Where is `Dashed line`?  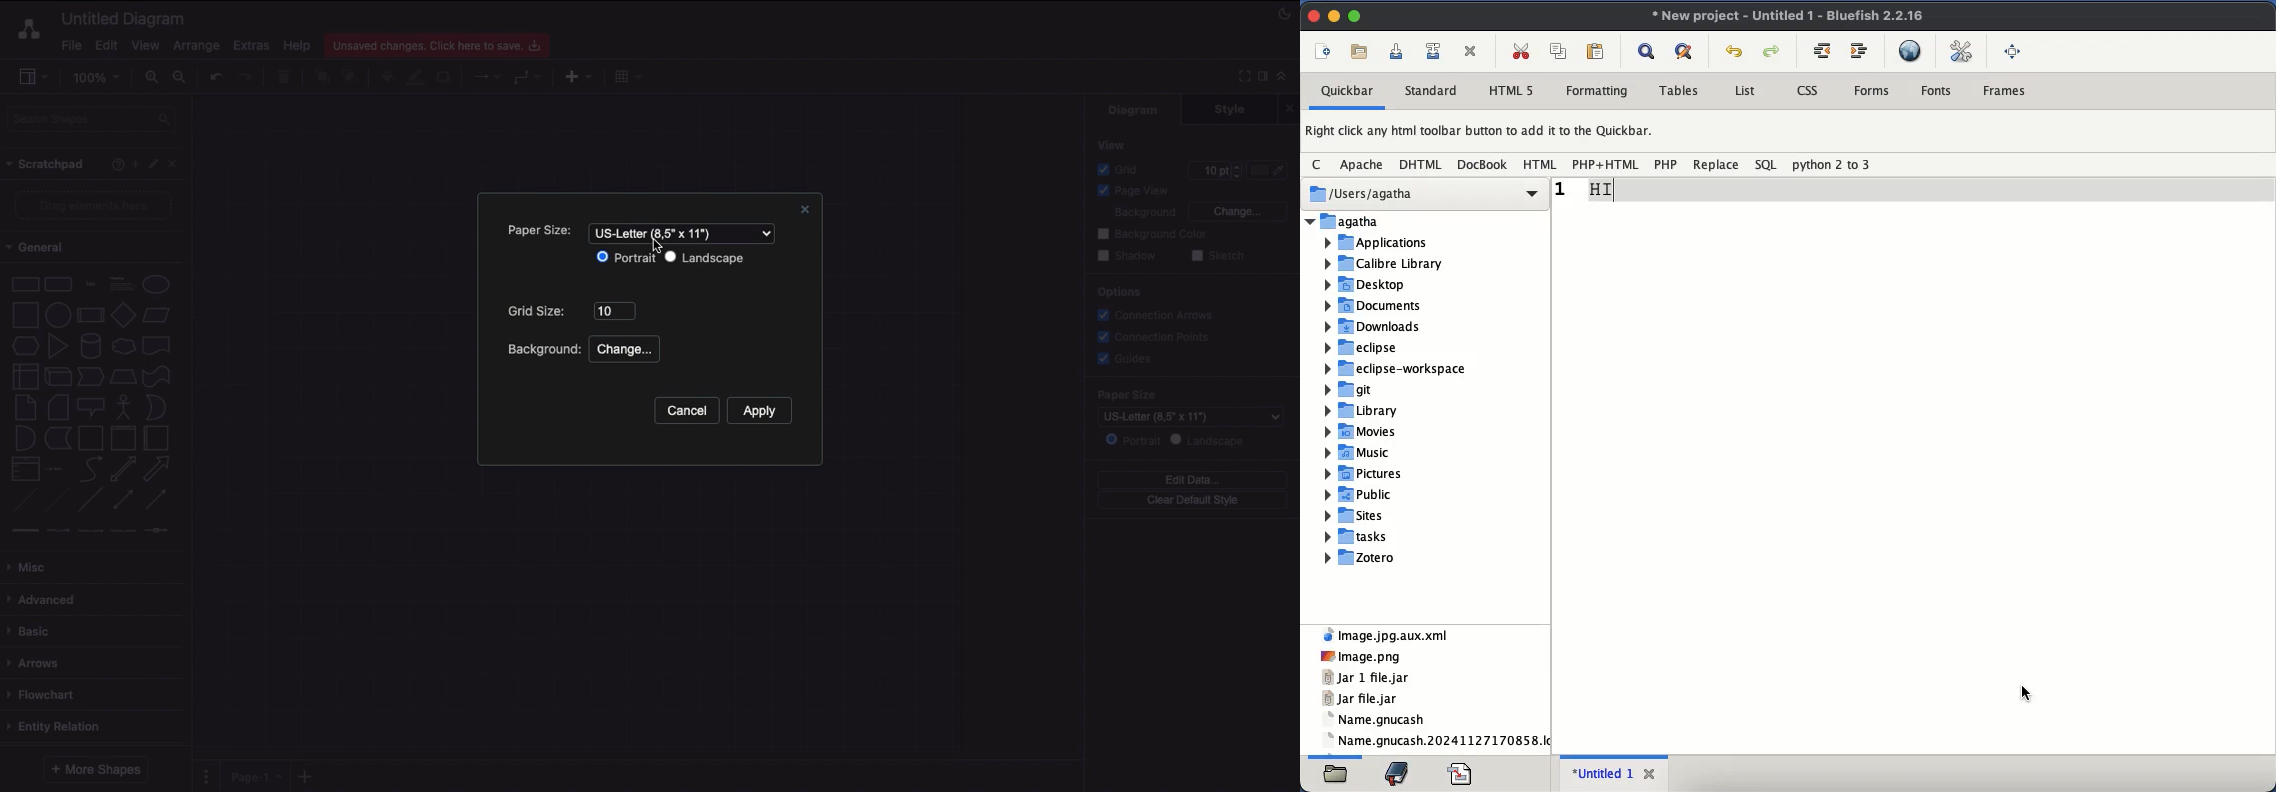 Dashed line is located at coordinates (22, 503).